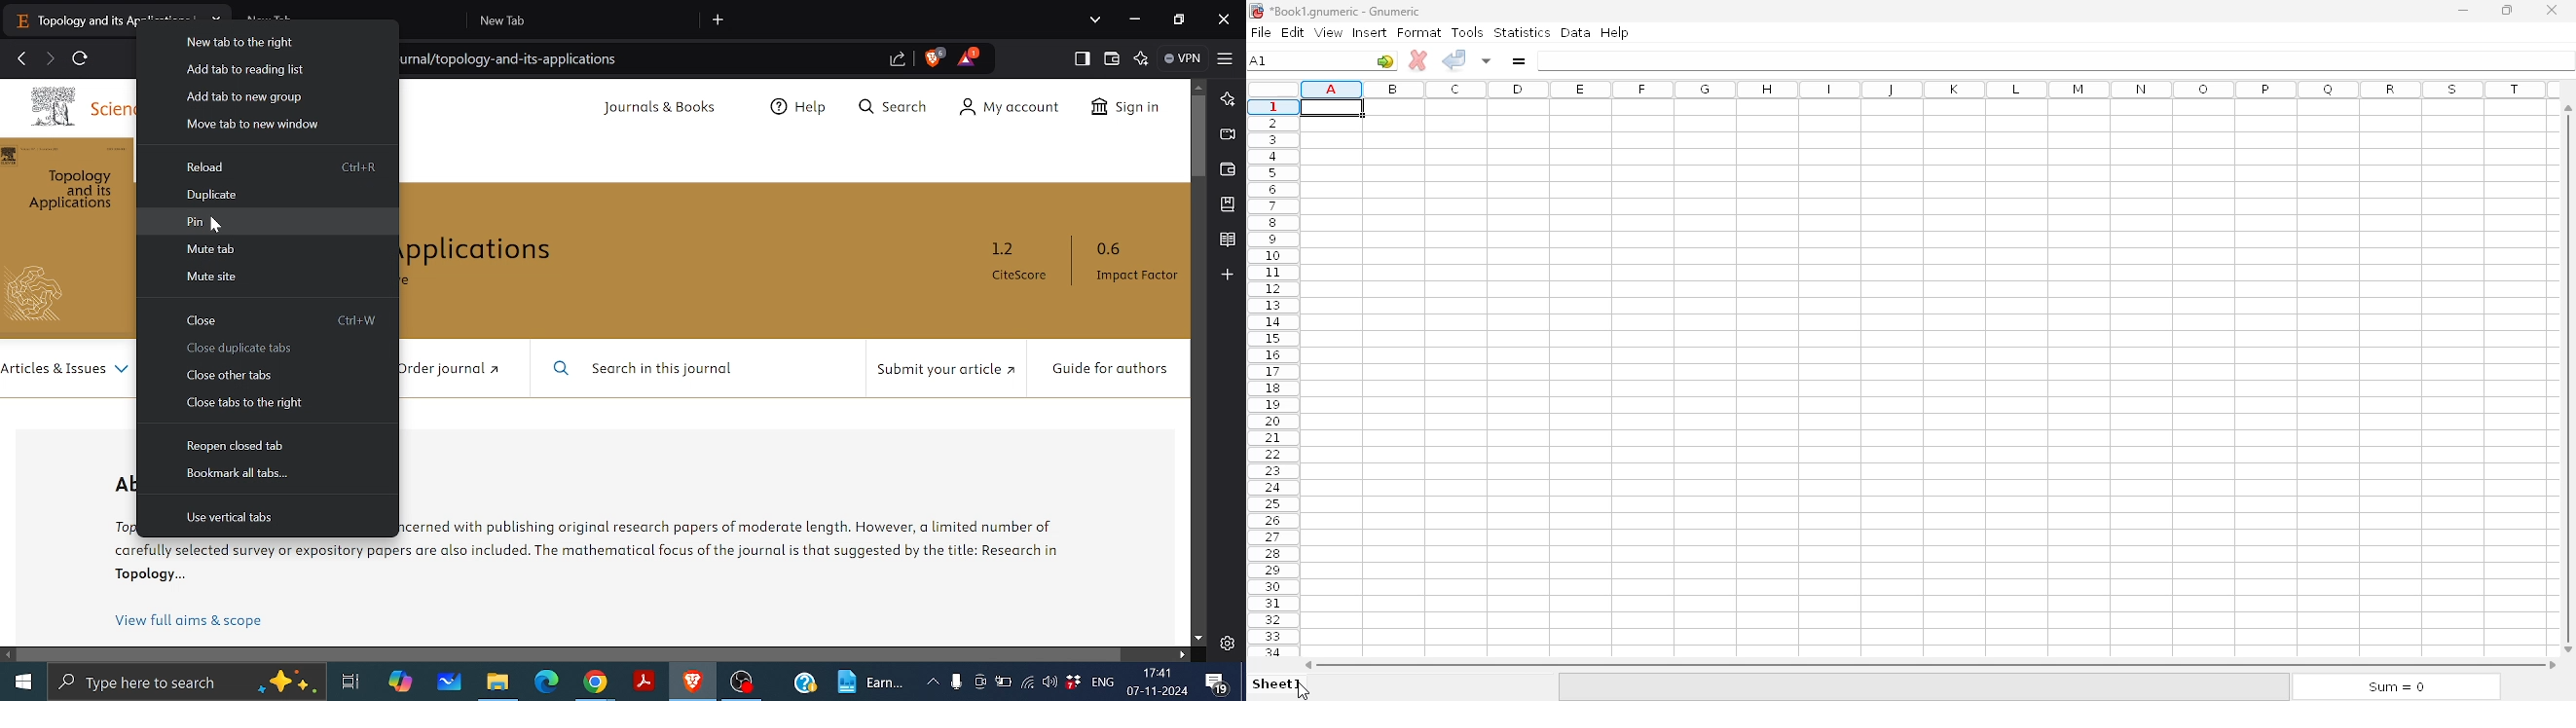 The width and height of the screenshot is (2576, 728). Describe the element at coordinates (1016, 107) in the screenshot. I see `My account` at that location.